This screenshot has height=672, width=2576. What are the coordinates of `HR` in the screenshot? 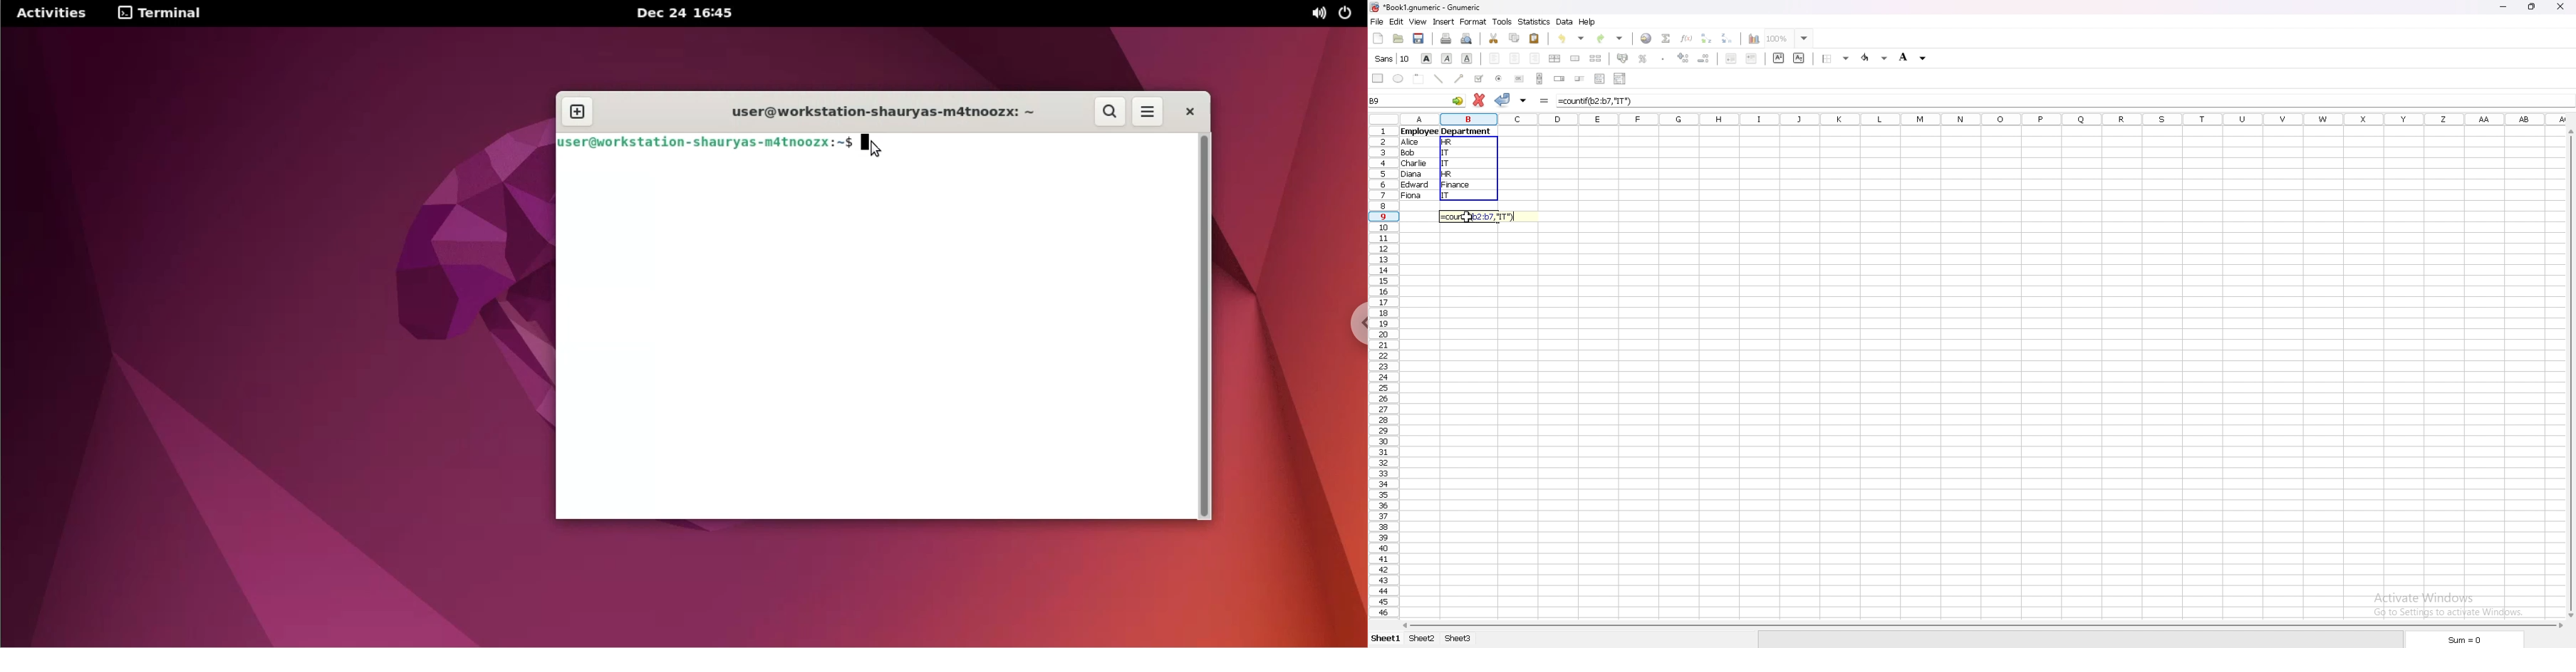 It's located at (1448, 176).